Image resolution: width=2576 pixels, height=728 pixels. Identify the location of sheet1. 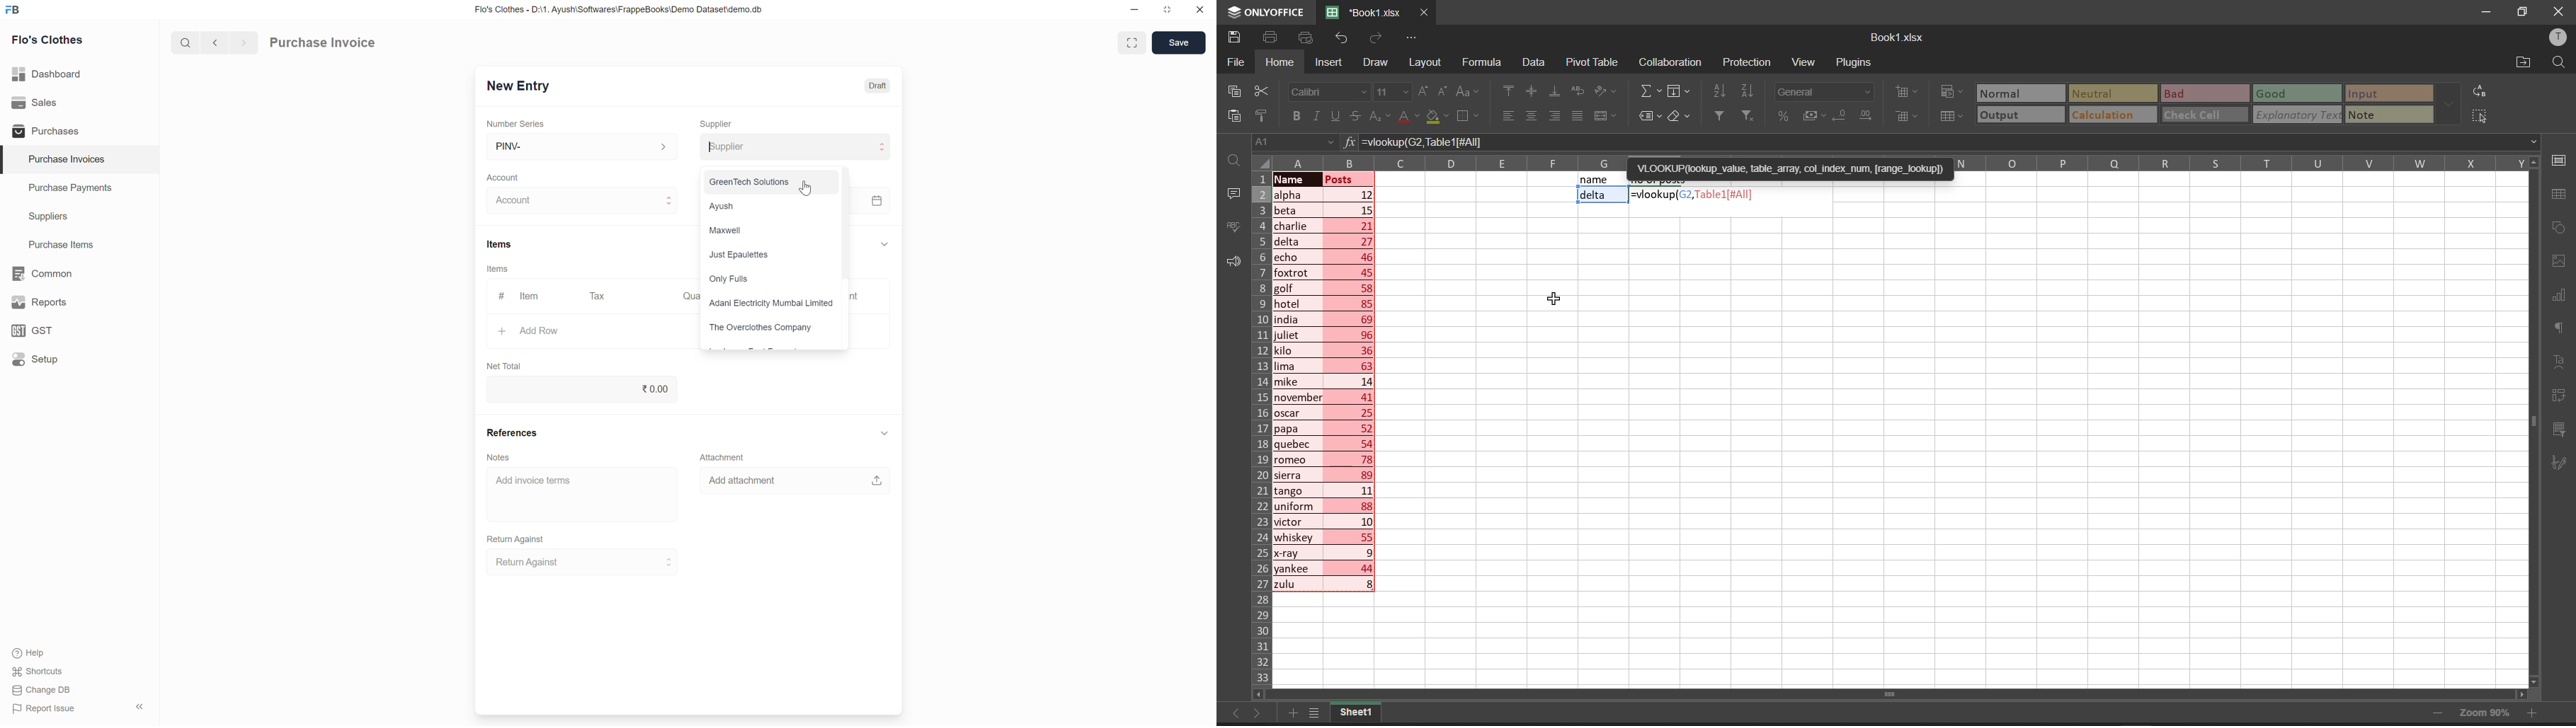
(1356, 713).